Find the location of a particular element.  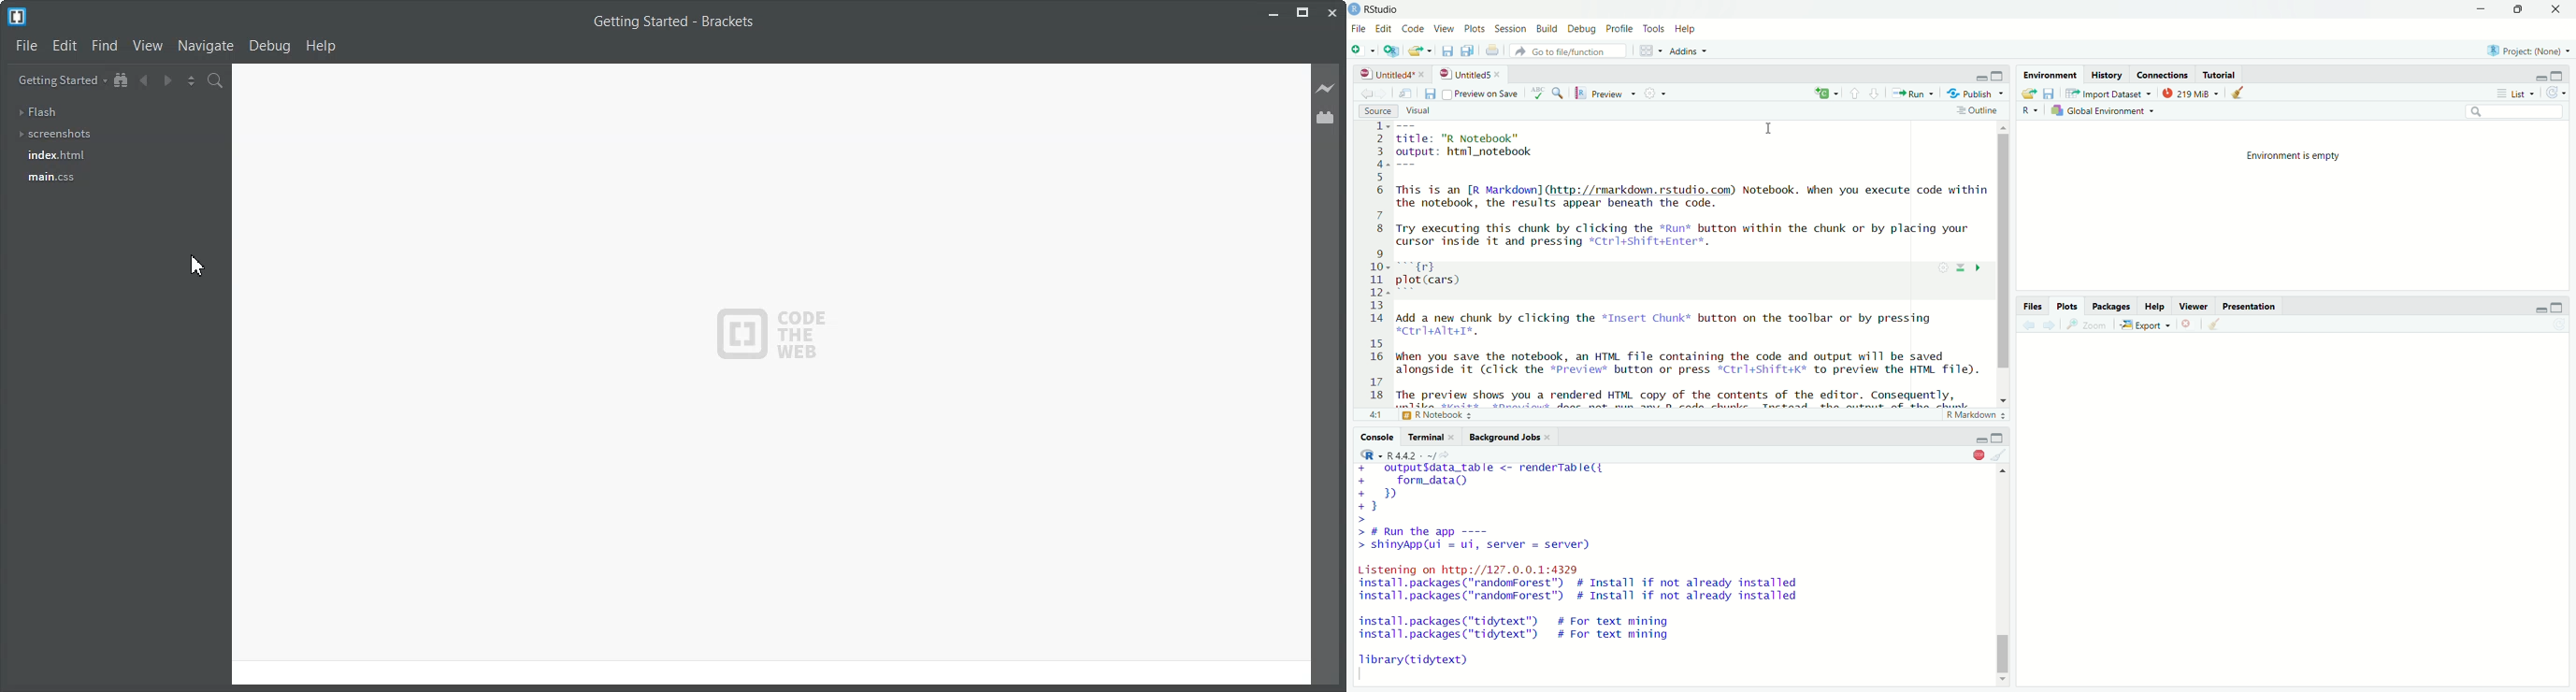

vertical slider is located at coordinates (2004, 649).